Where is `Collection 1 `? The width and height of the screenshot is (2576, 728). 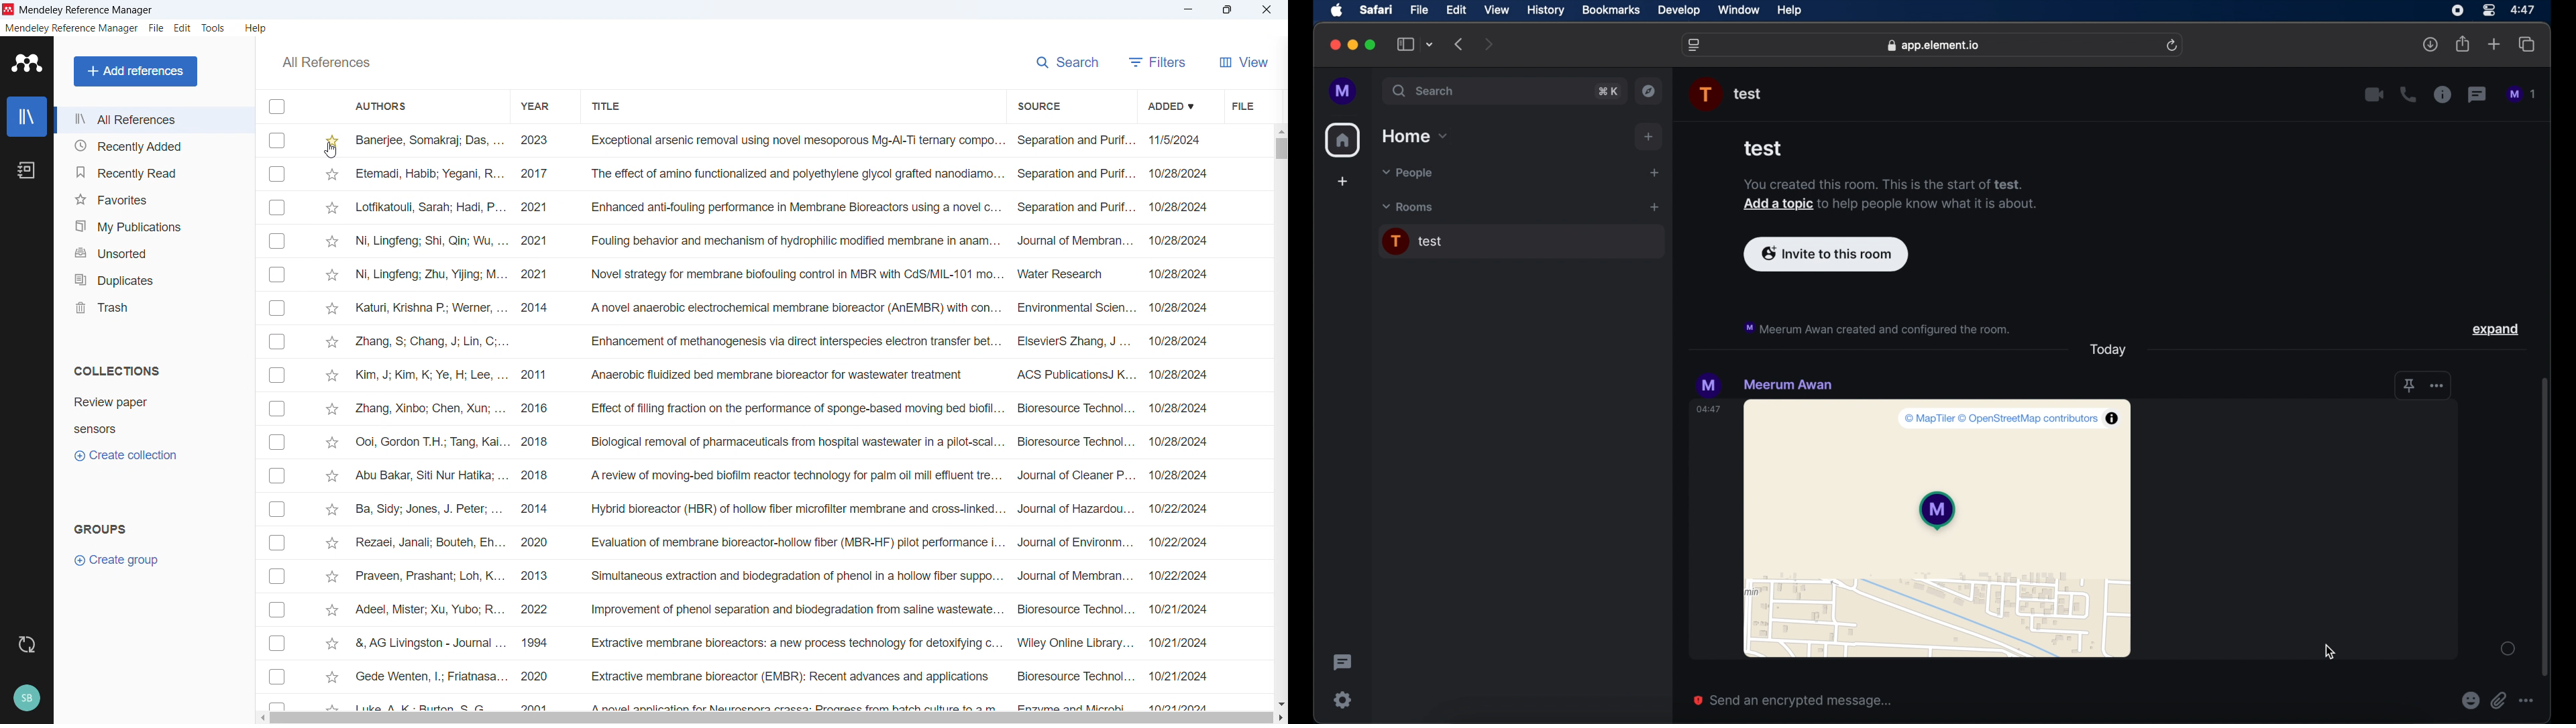 Collection 1  is located at coordinates (110, 403).